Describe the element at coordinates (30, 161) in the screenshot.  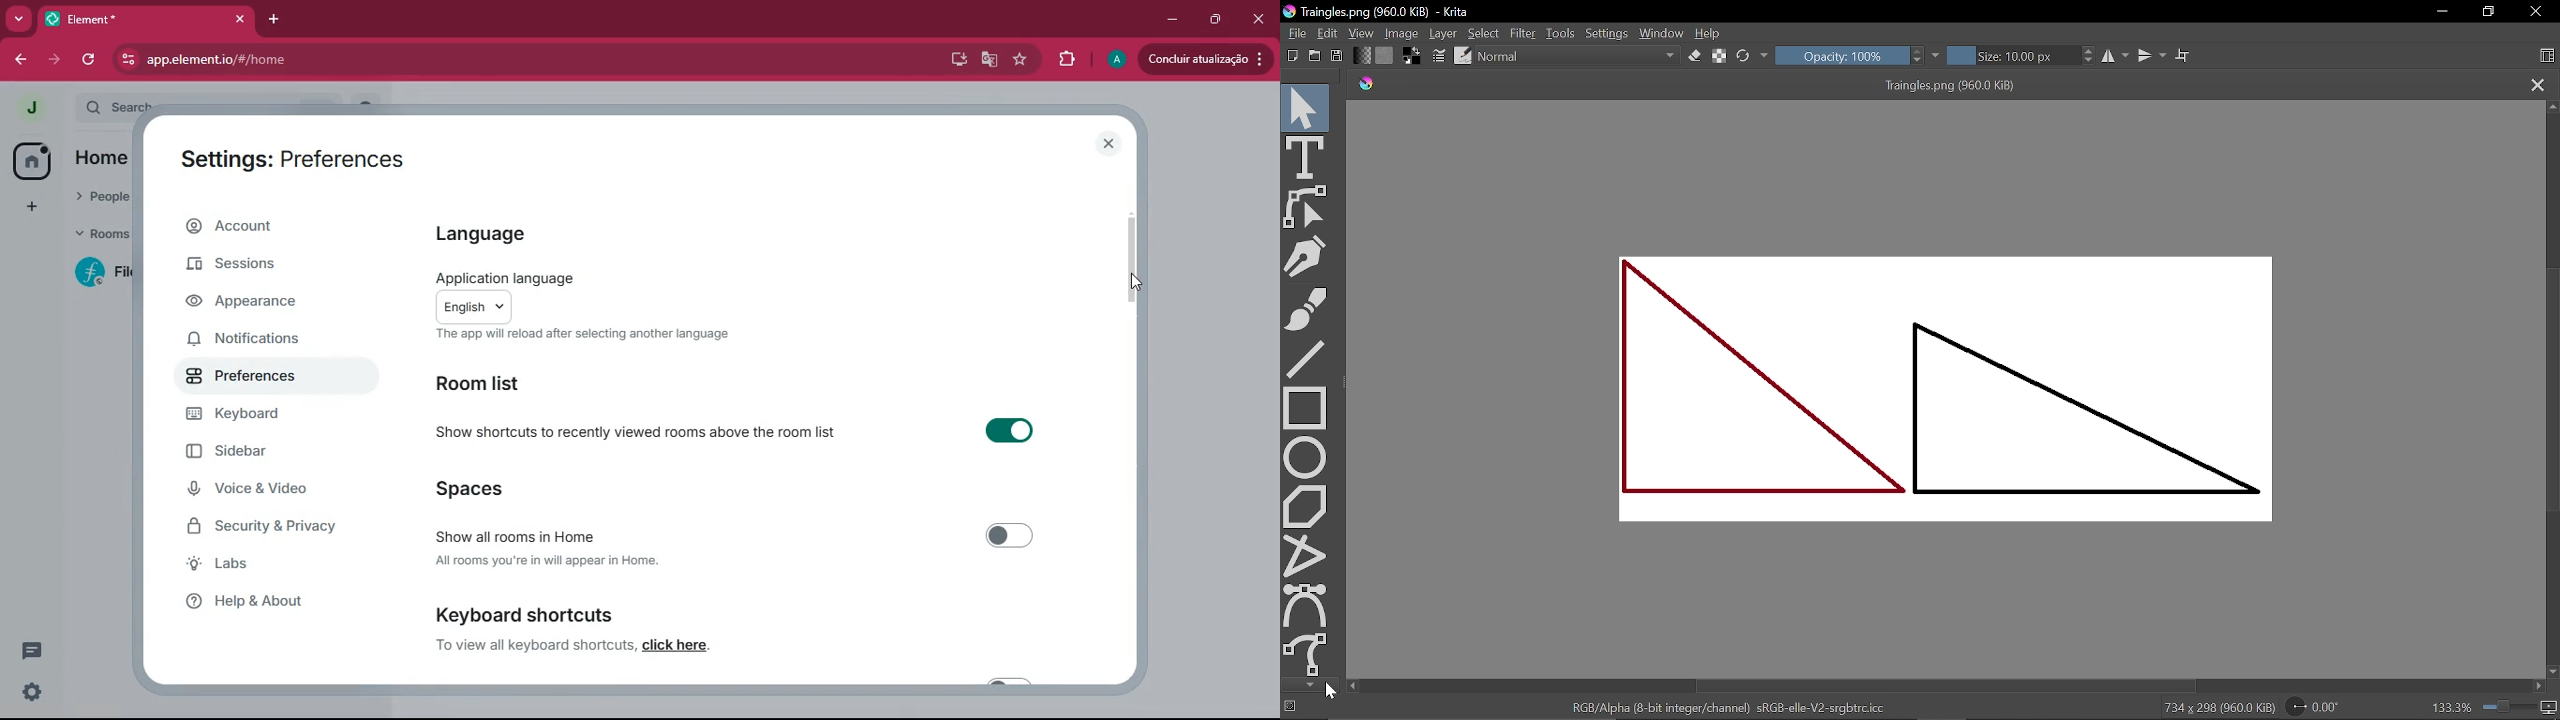
I see `home` at that location.